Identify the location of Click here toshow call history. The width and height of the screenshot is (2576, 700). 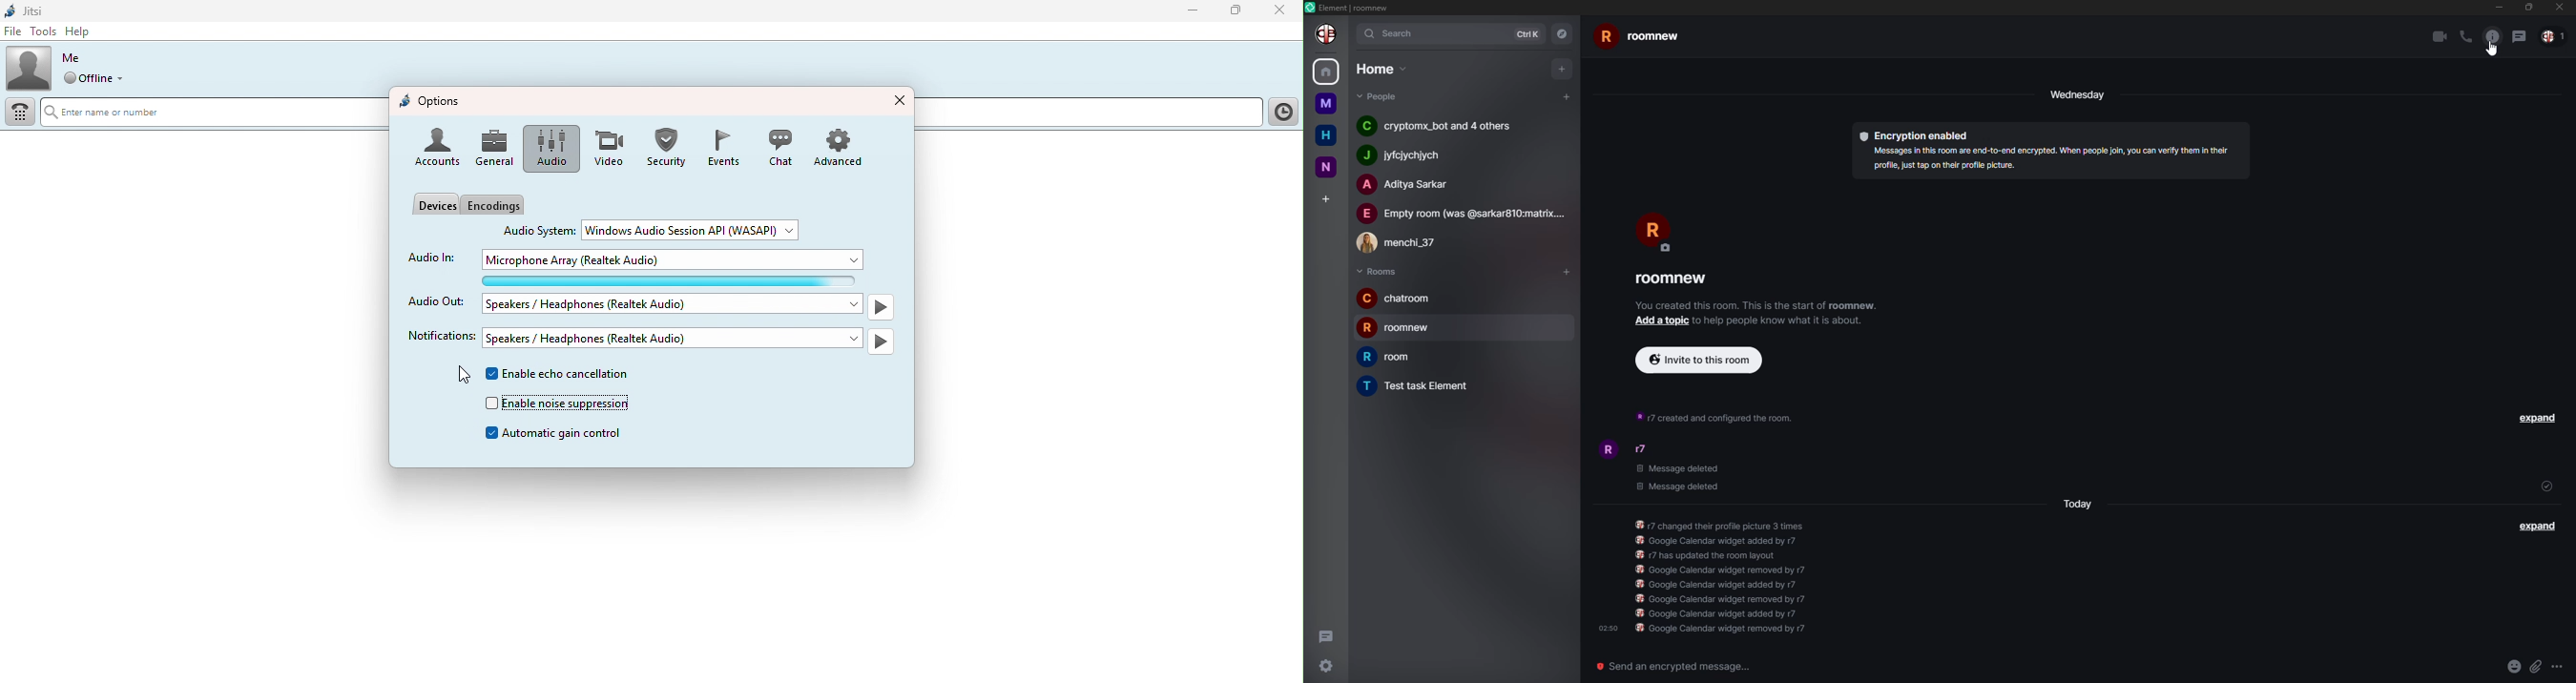
(1281, 113).